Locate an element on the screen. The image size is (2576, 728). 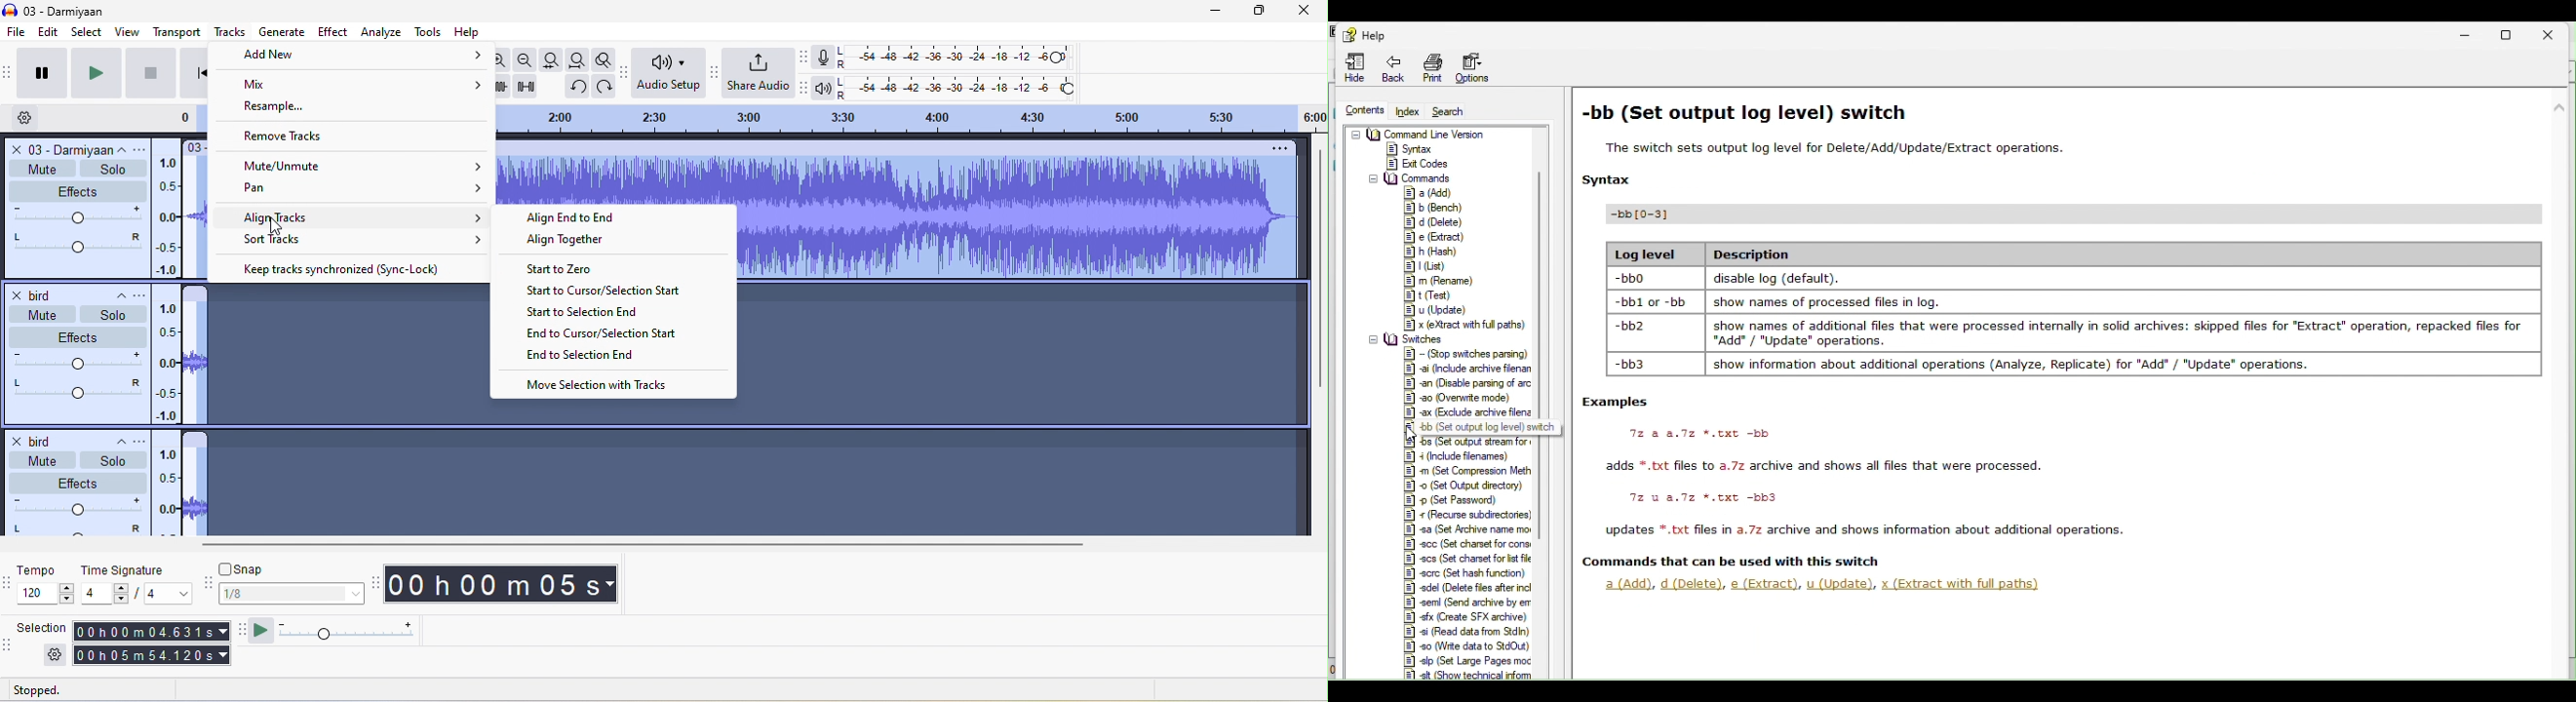
move selection with tracks is located at coordinates (603, 385).